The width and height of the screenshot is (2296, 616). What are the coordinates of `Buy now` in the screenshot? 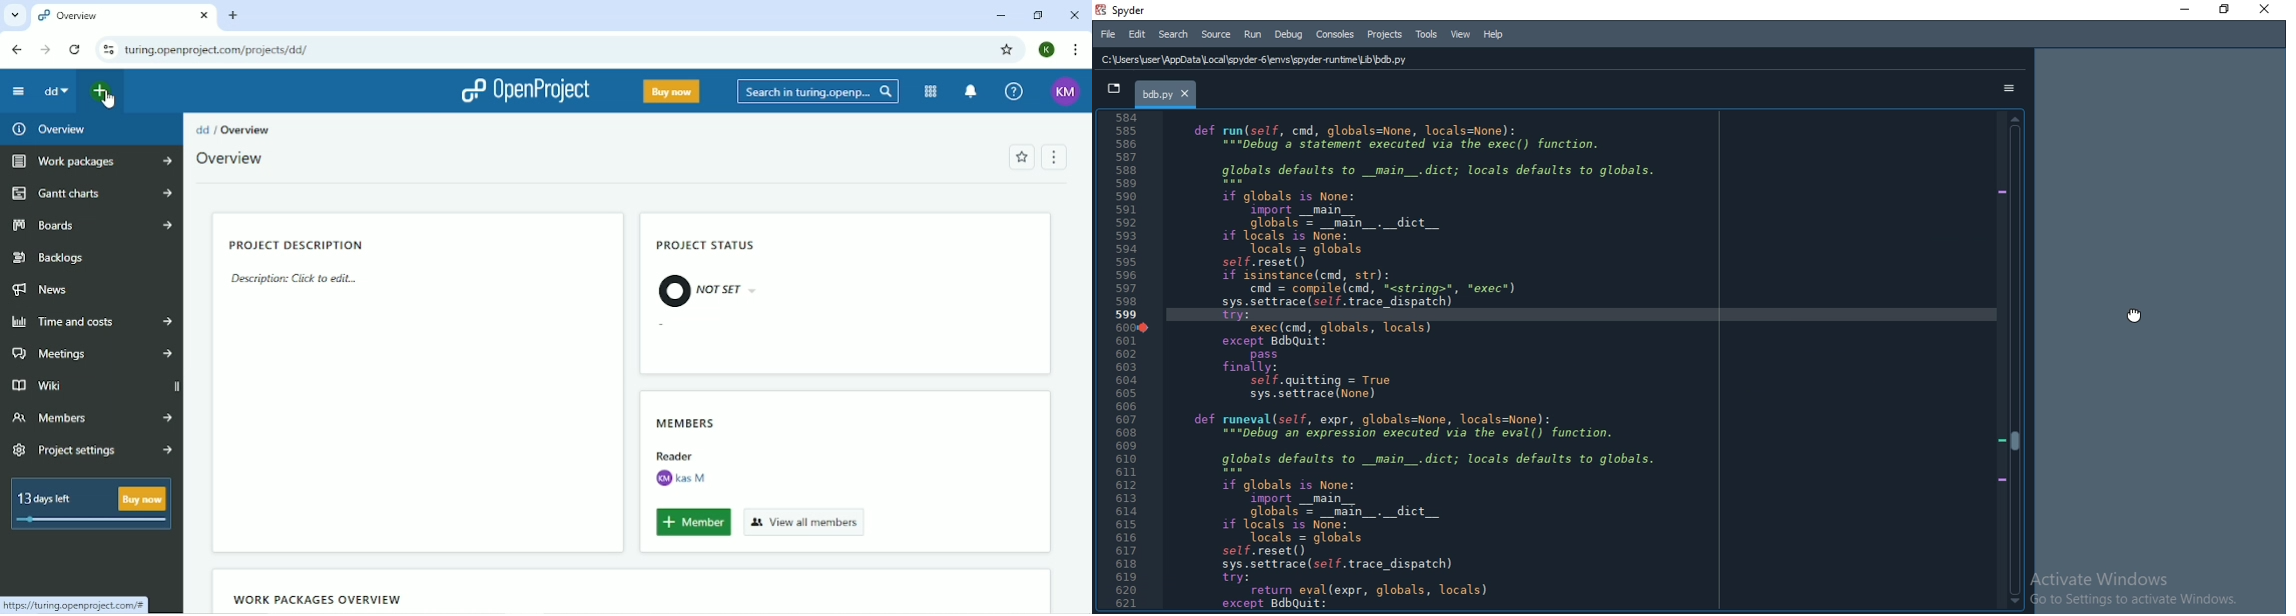 It's located at (671, 92).